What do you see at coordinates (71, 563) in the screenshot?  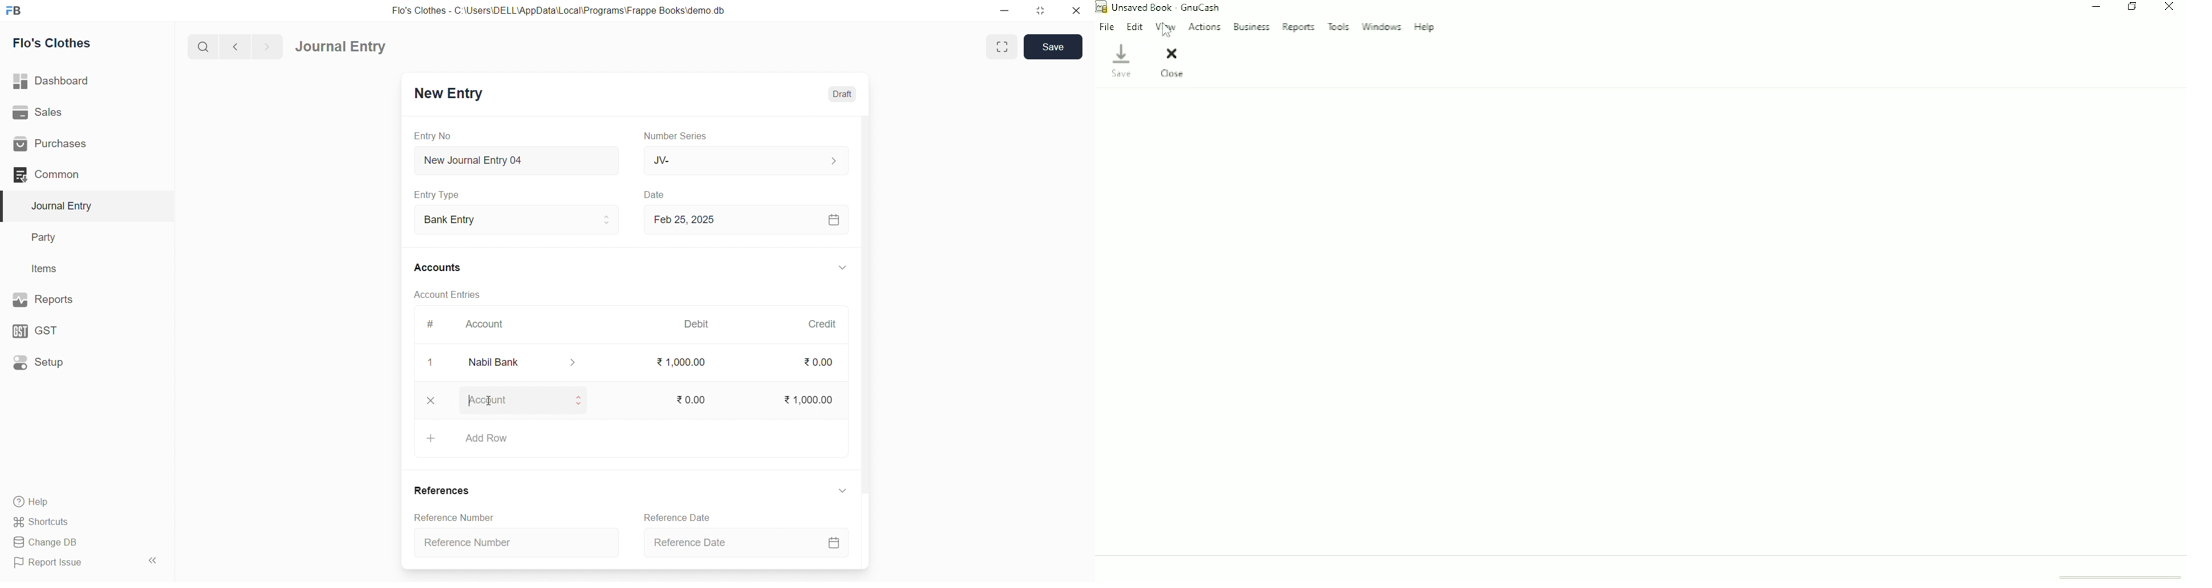 I see `Report Issue` at bounding box center [71, 563].